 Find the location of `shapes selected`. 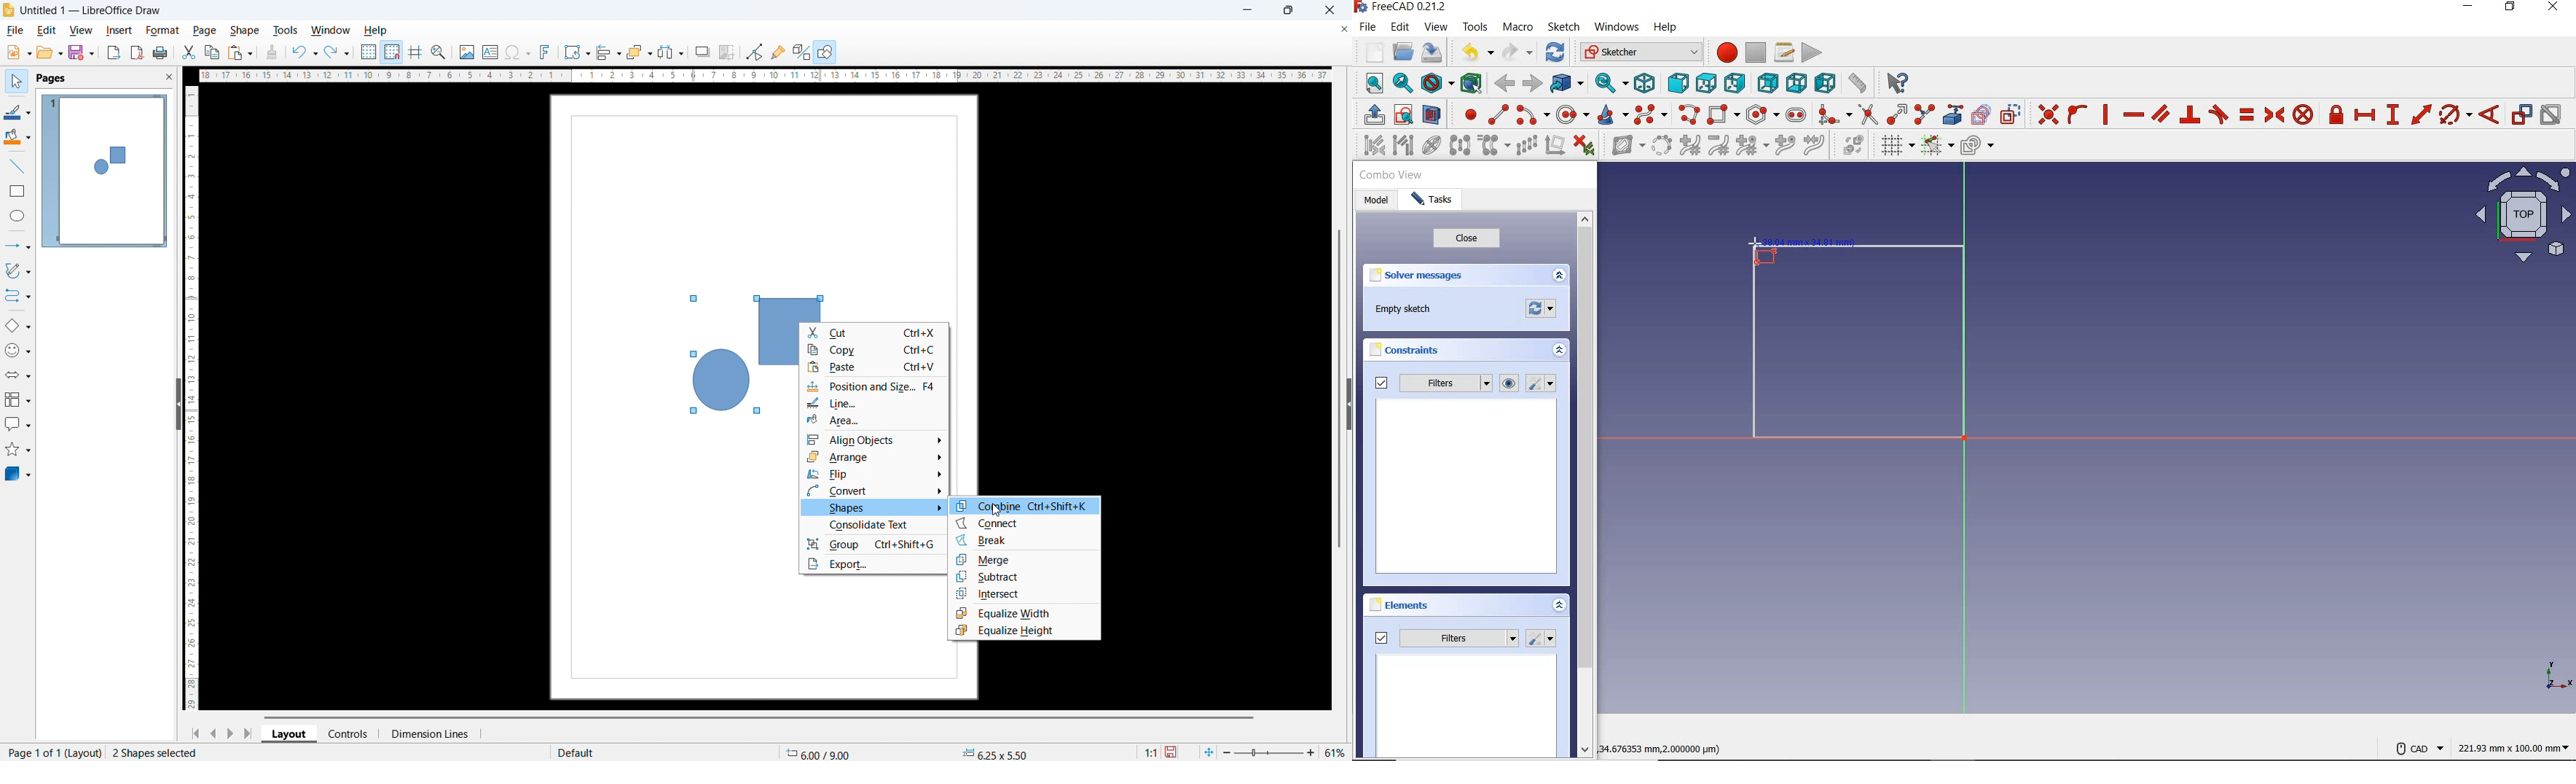

shapes selected is located at coordinates (735, 355).